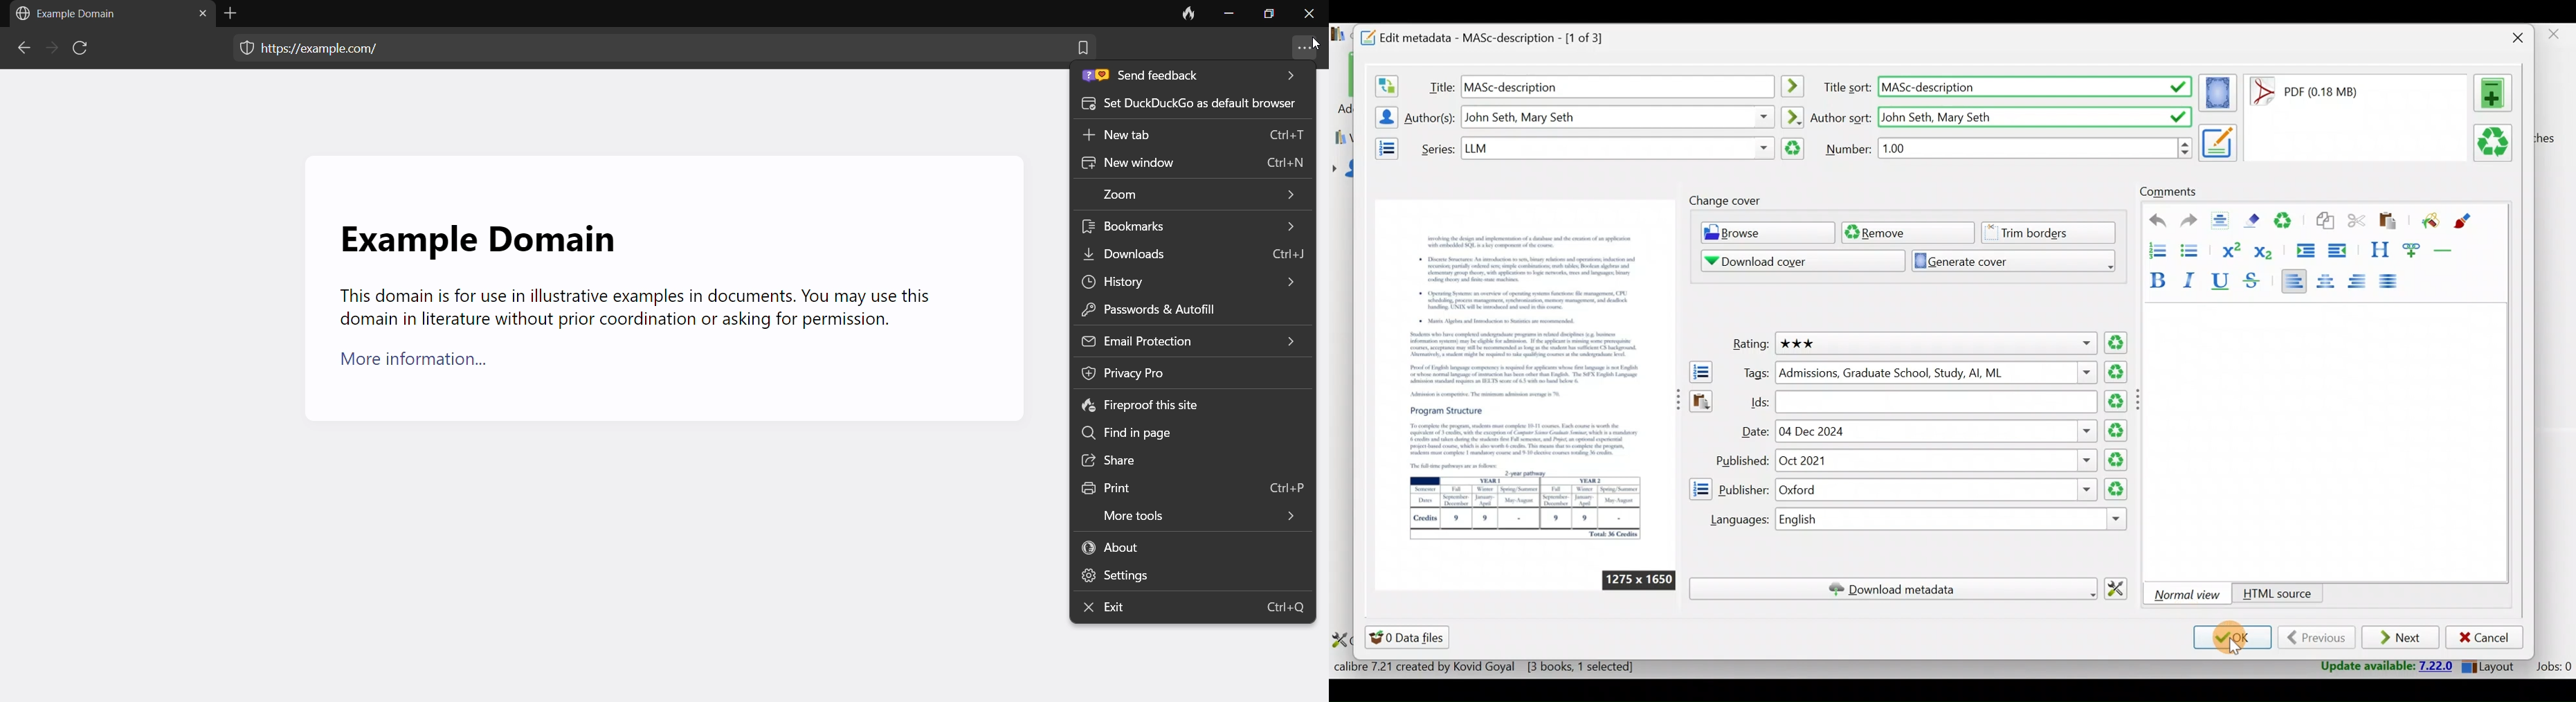 The image size is (2576, 728). Describe the element at coordinates (2322, 92) in the screenshot. I see `Last modified` at that location.